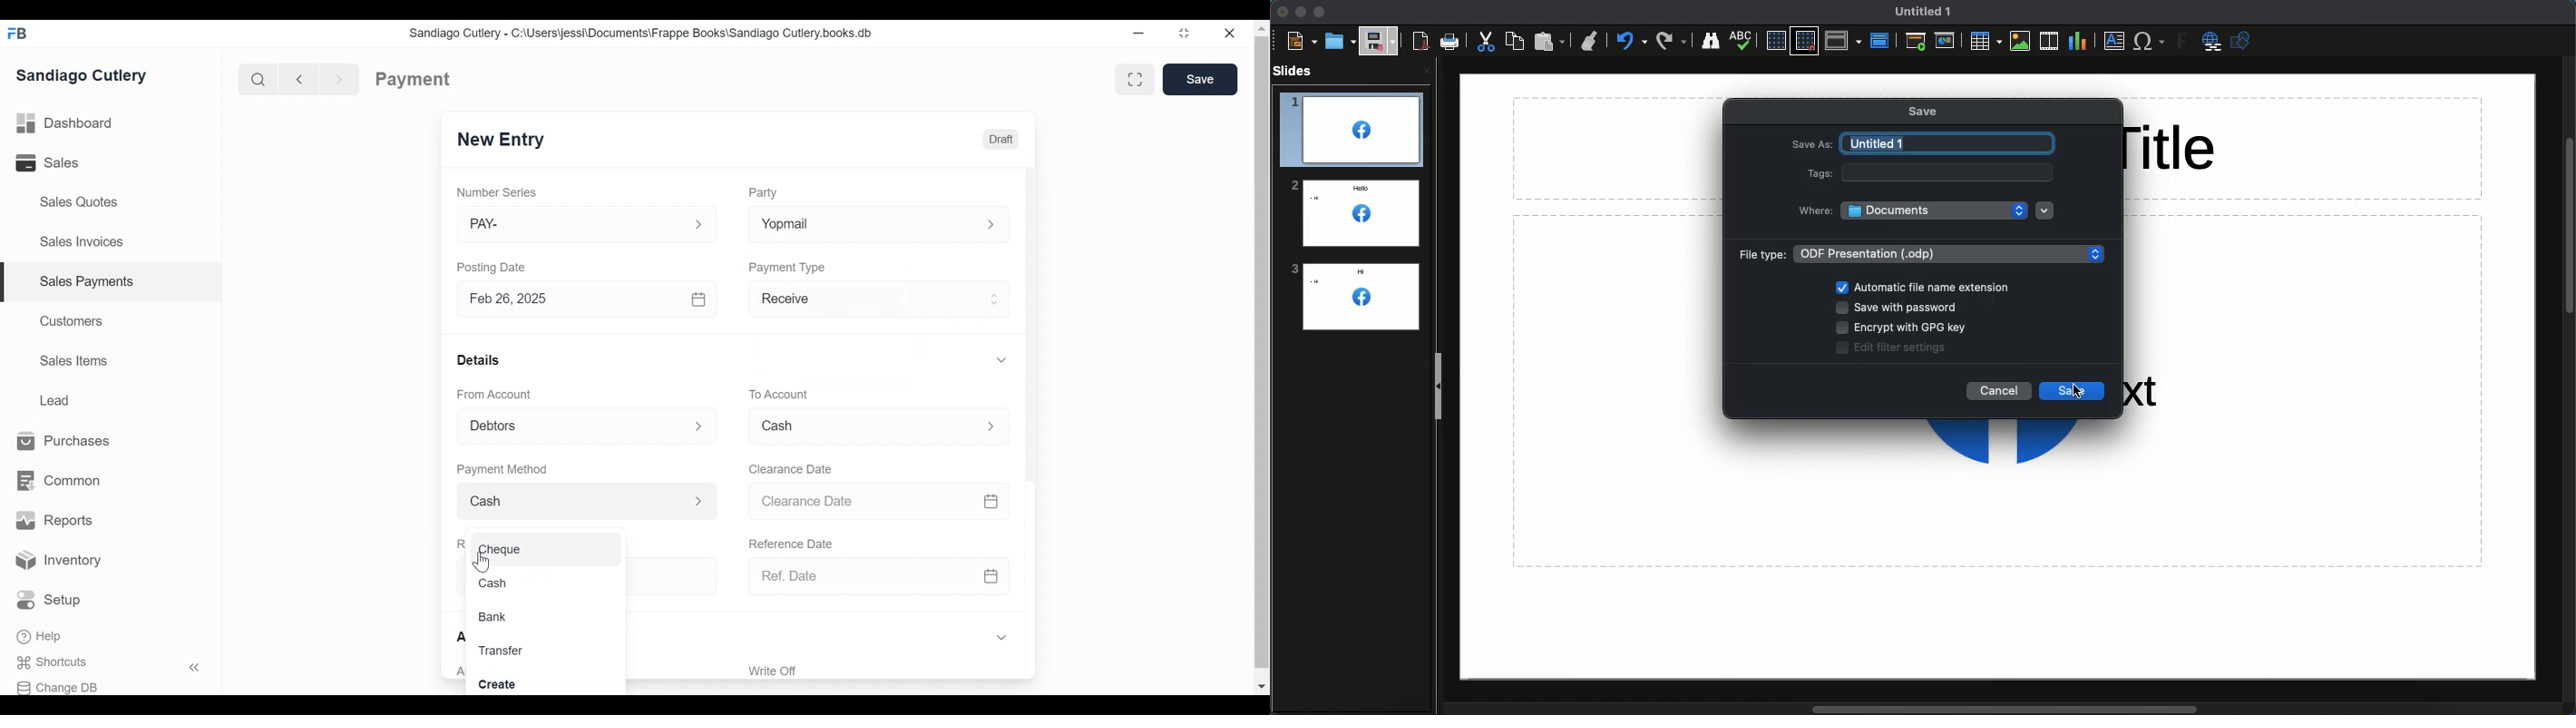  I want to click on From Account, so click(498, 395).